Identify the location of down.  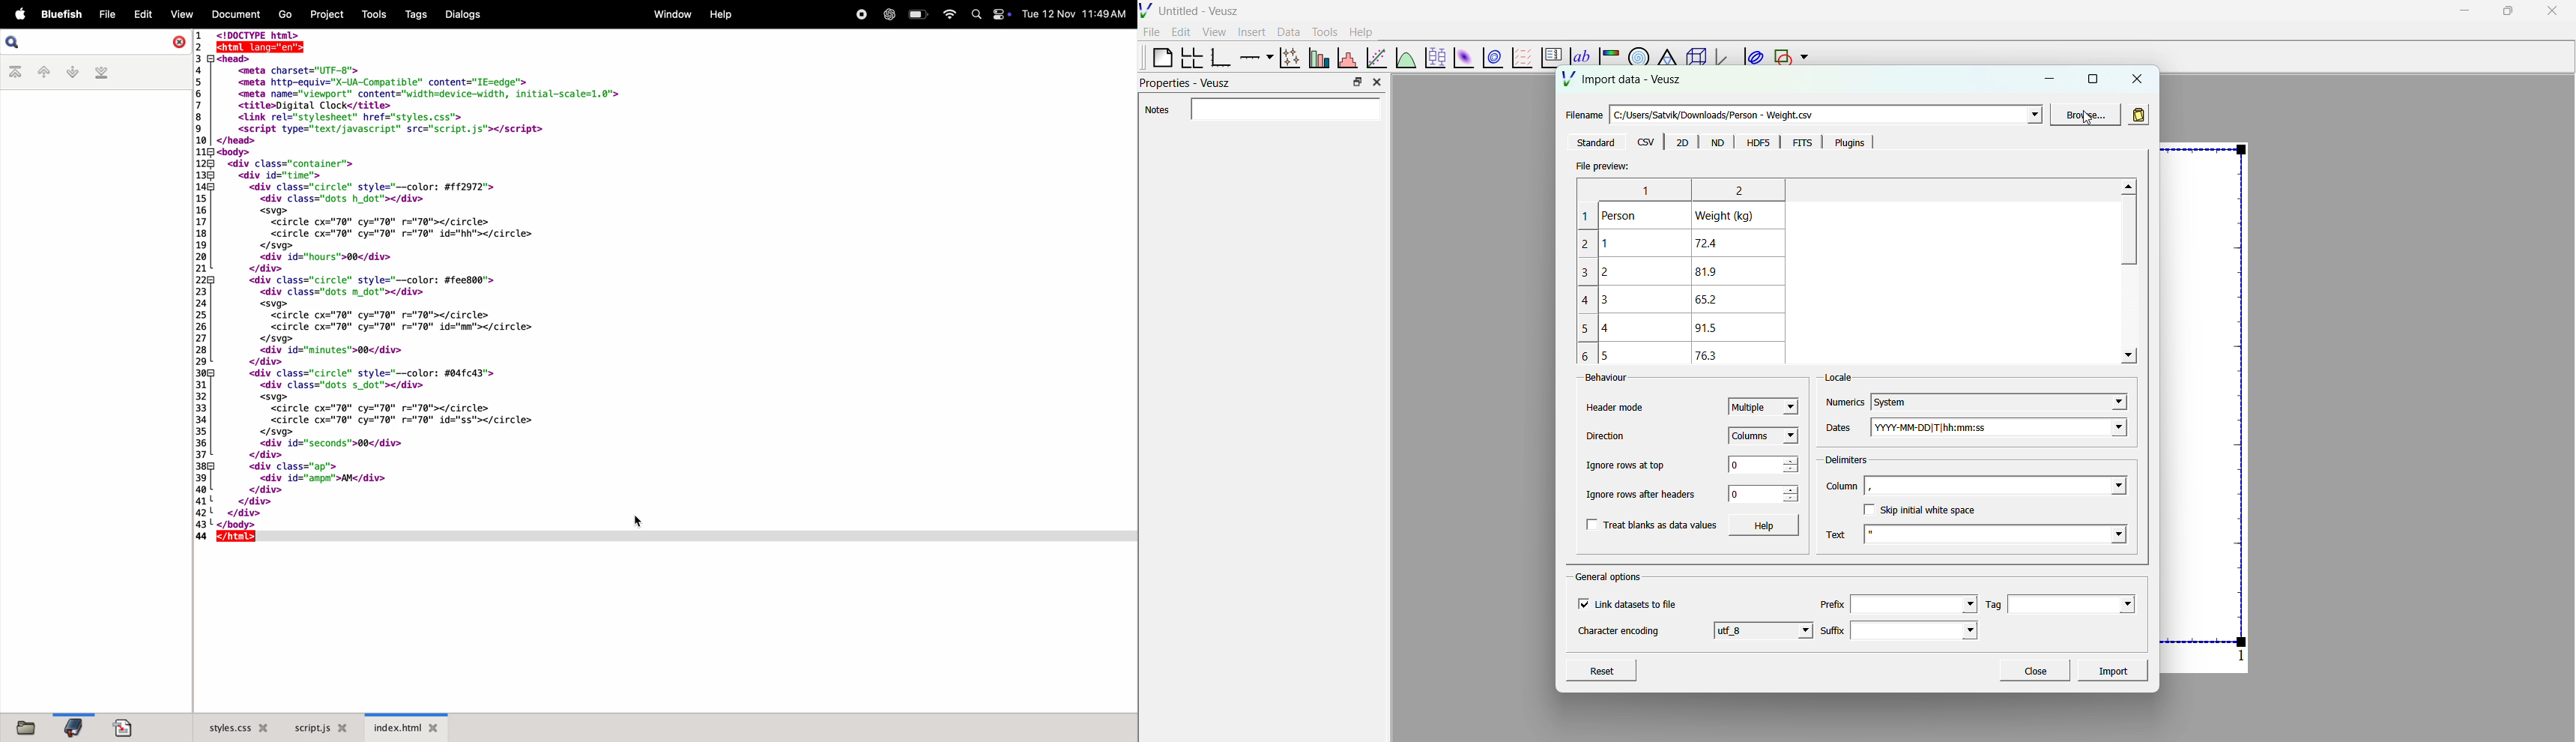
(2128, 356).